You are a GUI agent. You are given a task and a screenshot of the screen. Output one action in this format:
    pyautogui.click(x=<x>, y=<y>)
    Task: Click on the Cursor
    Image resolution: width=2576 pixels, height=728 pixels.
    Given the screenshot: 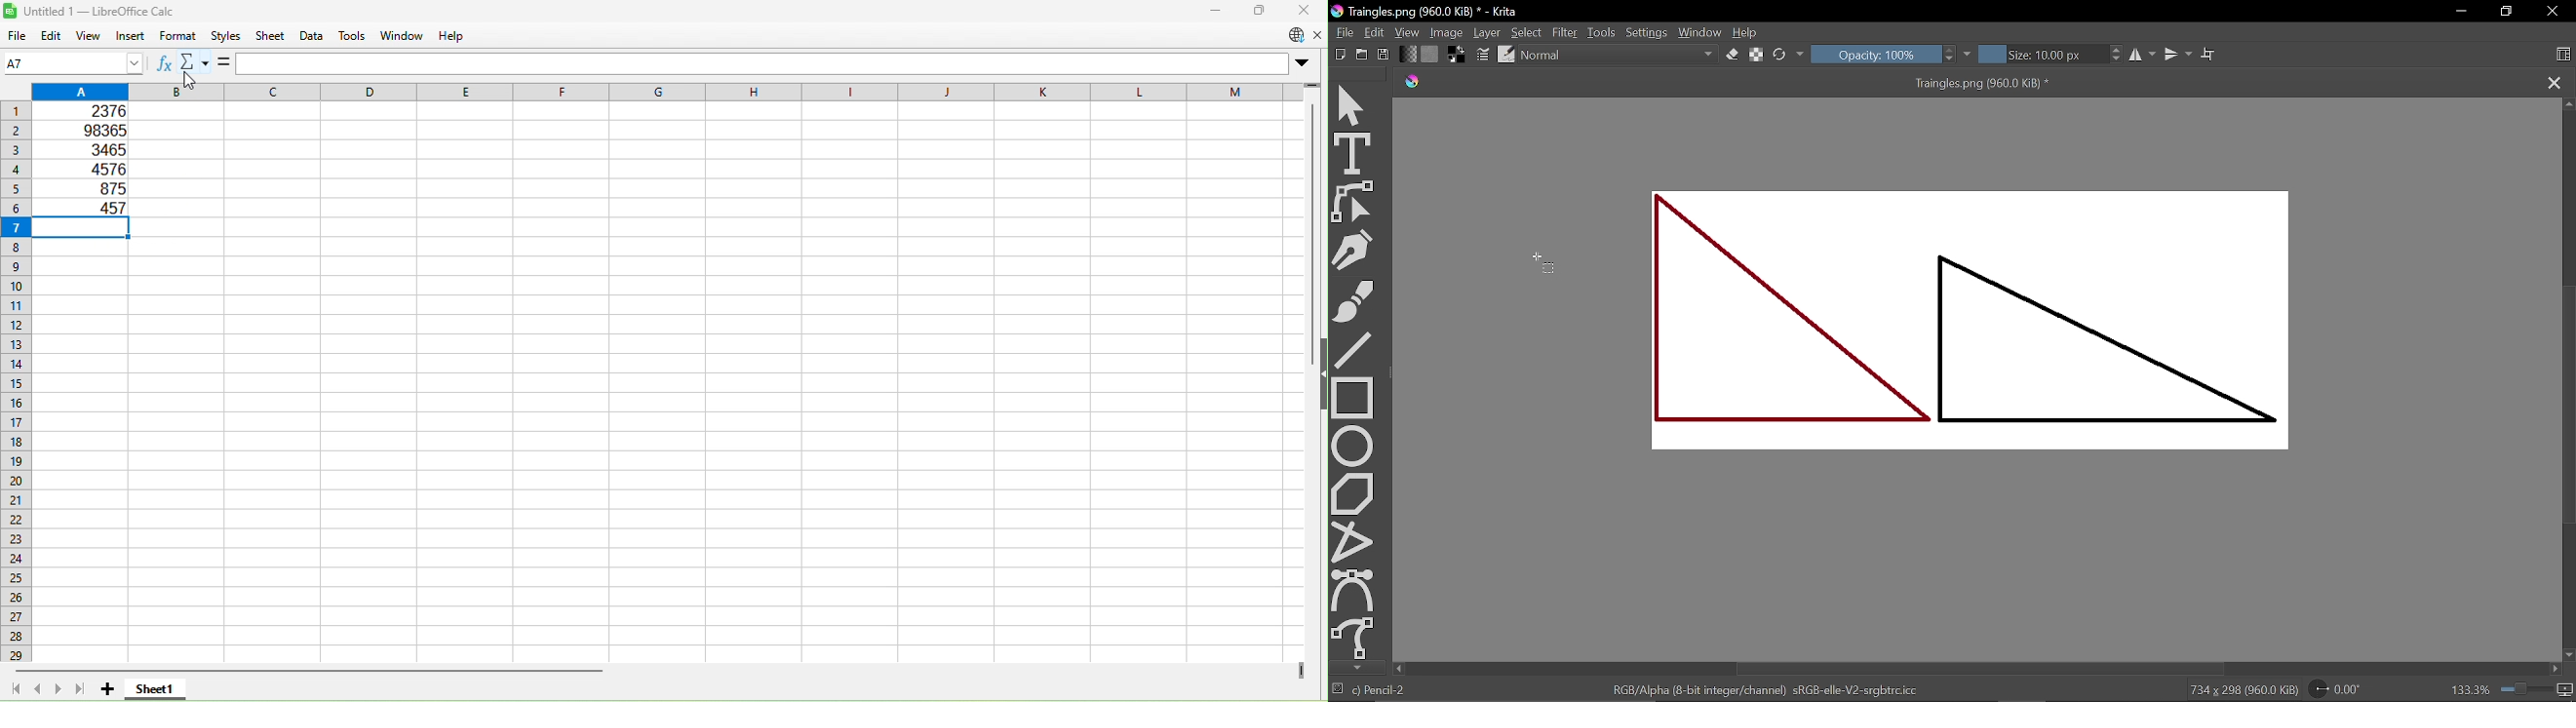 What is the action you would take?
    pyautogui.click(x=1541, y=261)
    